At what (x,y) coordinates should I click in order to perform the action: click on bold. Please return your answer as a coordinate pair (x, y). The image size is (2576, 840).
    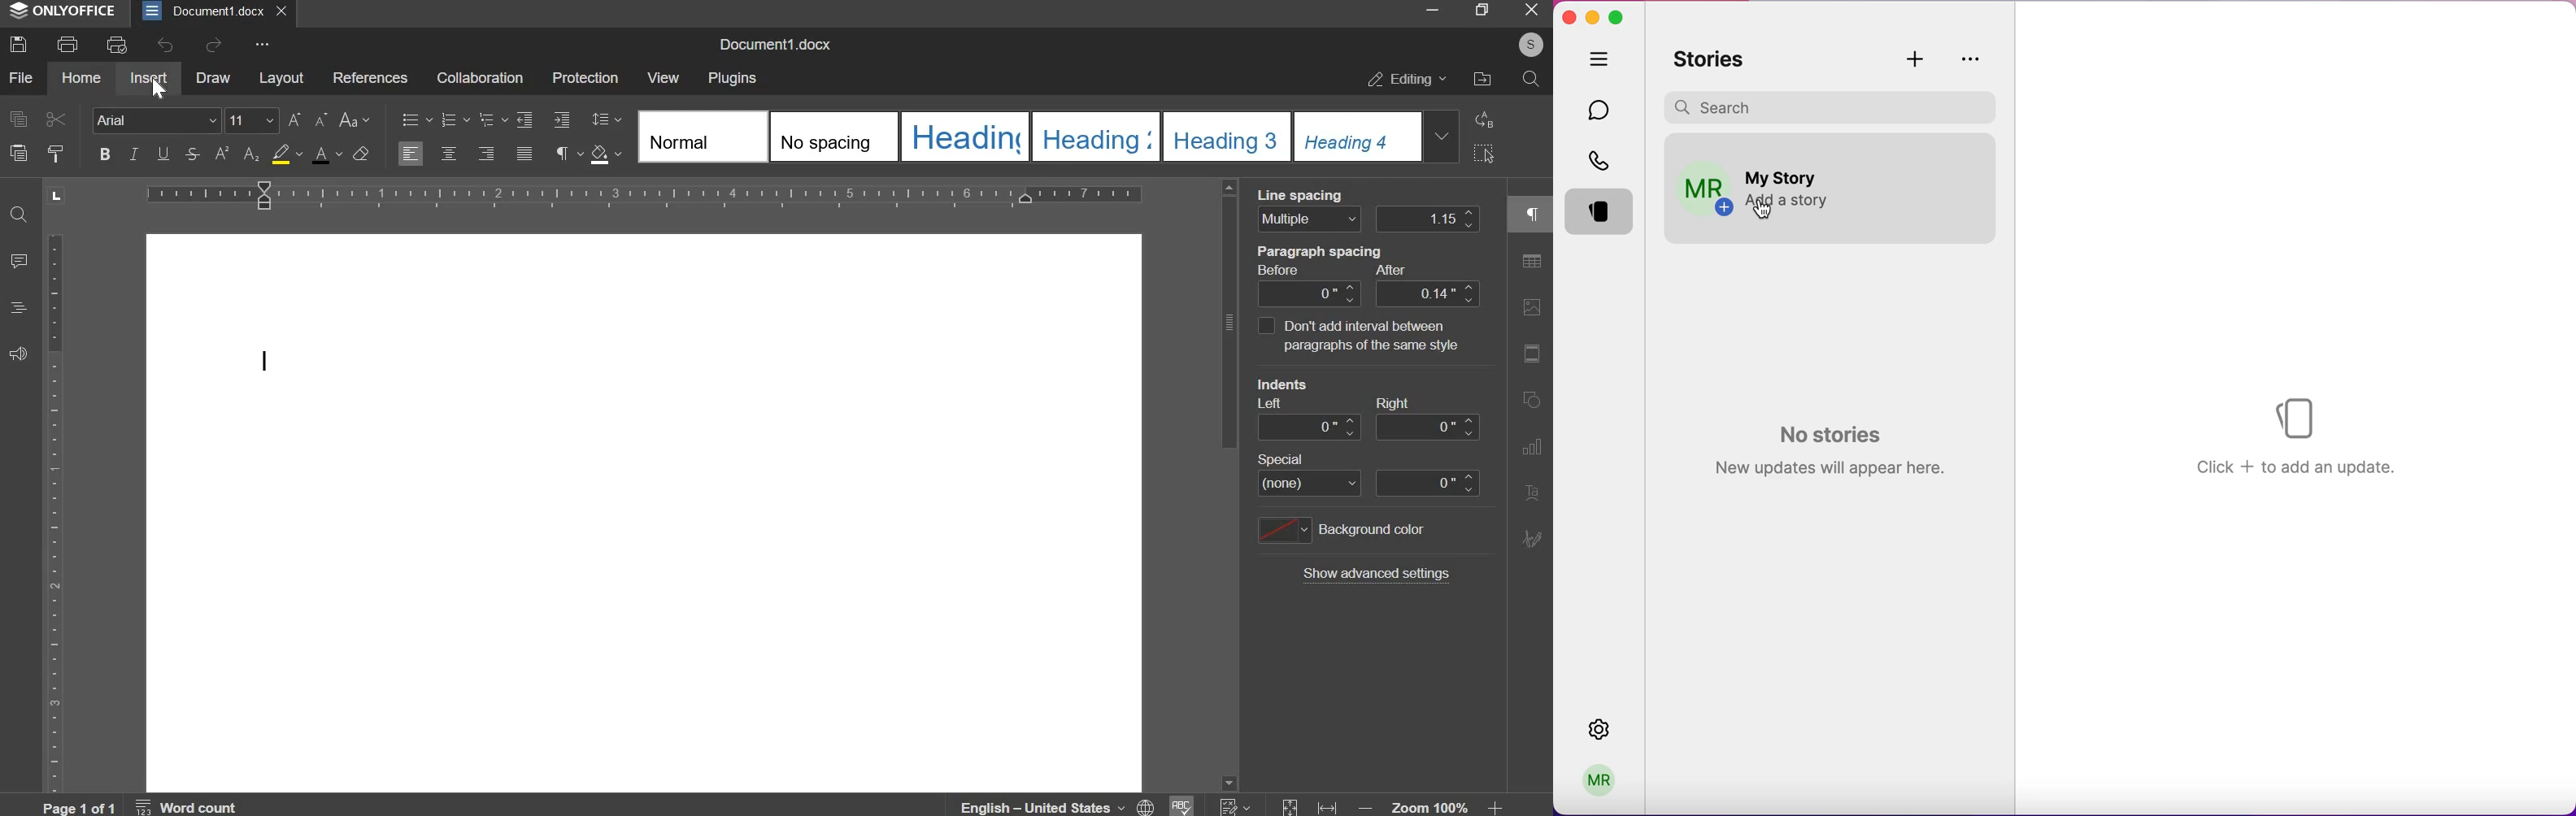
    Looking at the image, I should click on (103, 154).